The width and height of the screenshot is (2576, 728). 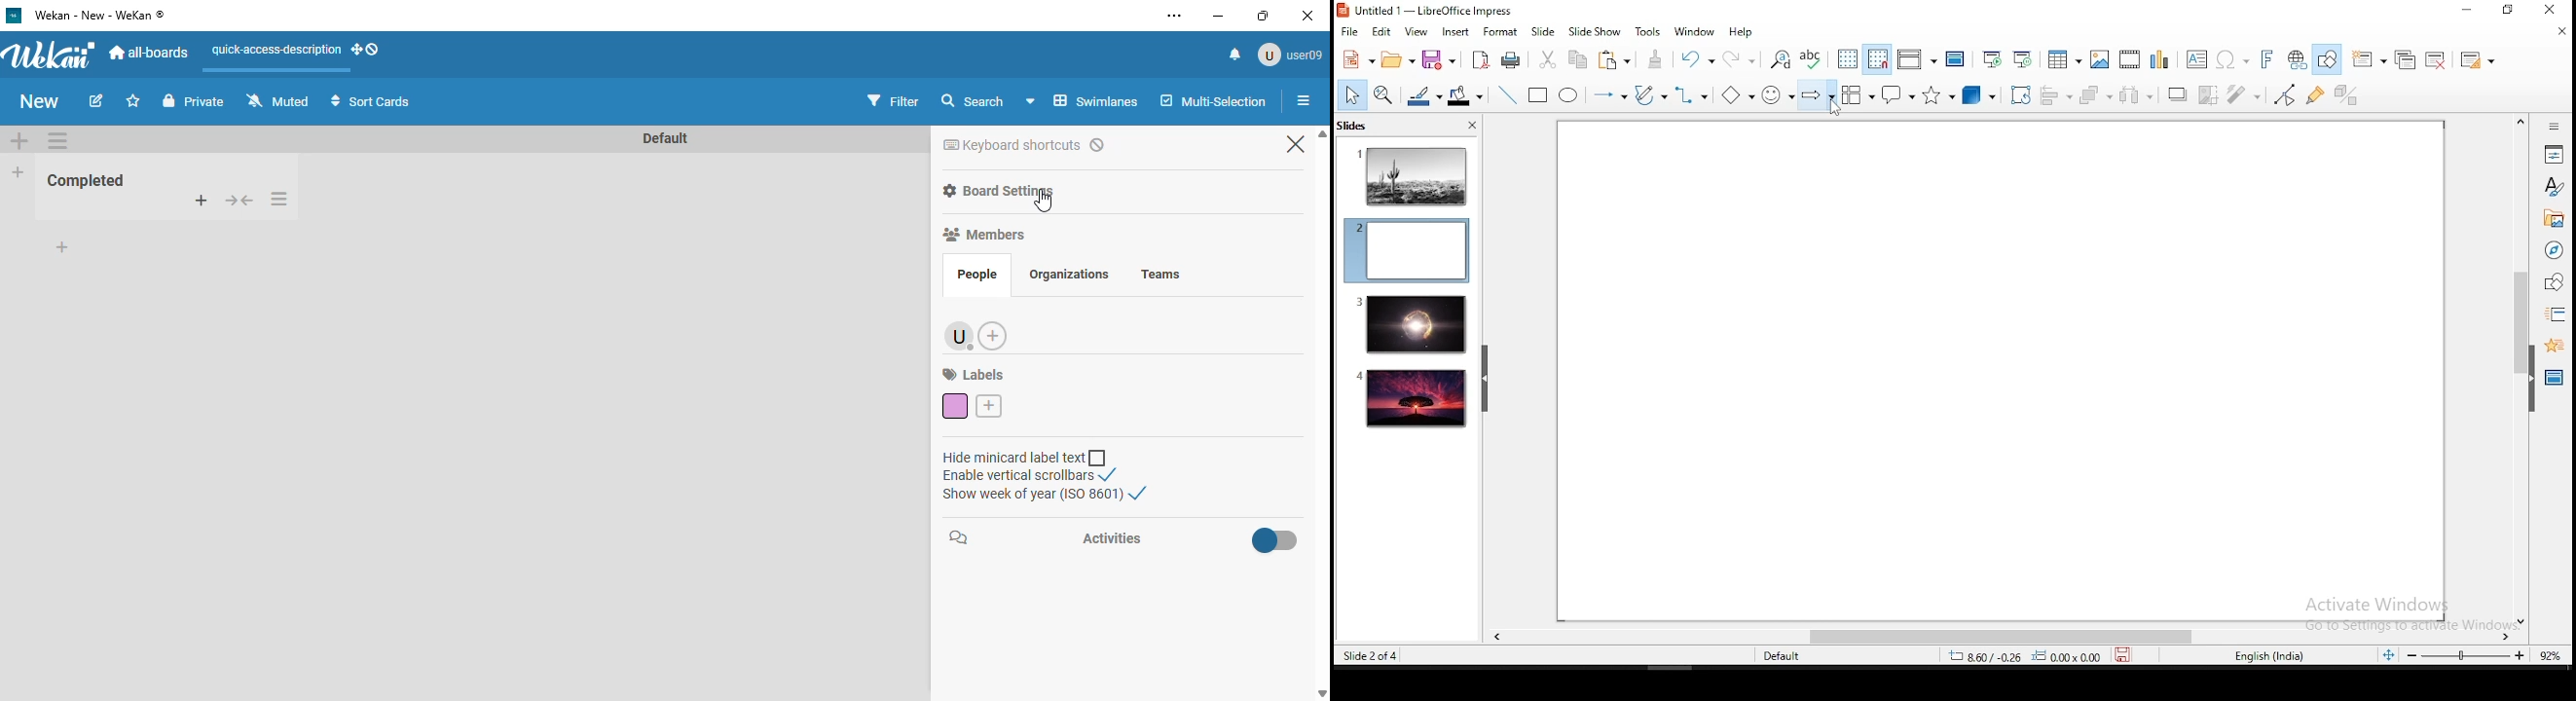 I want to click on cut, so click(x=1546, y=58).